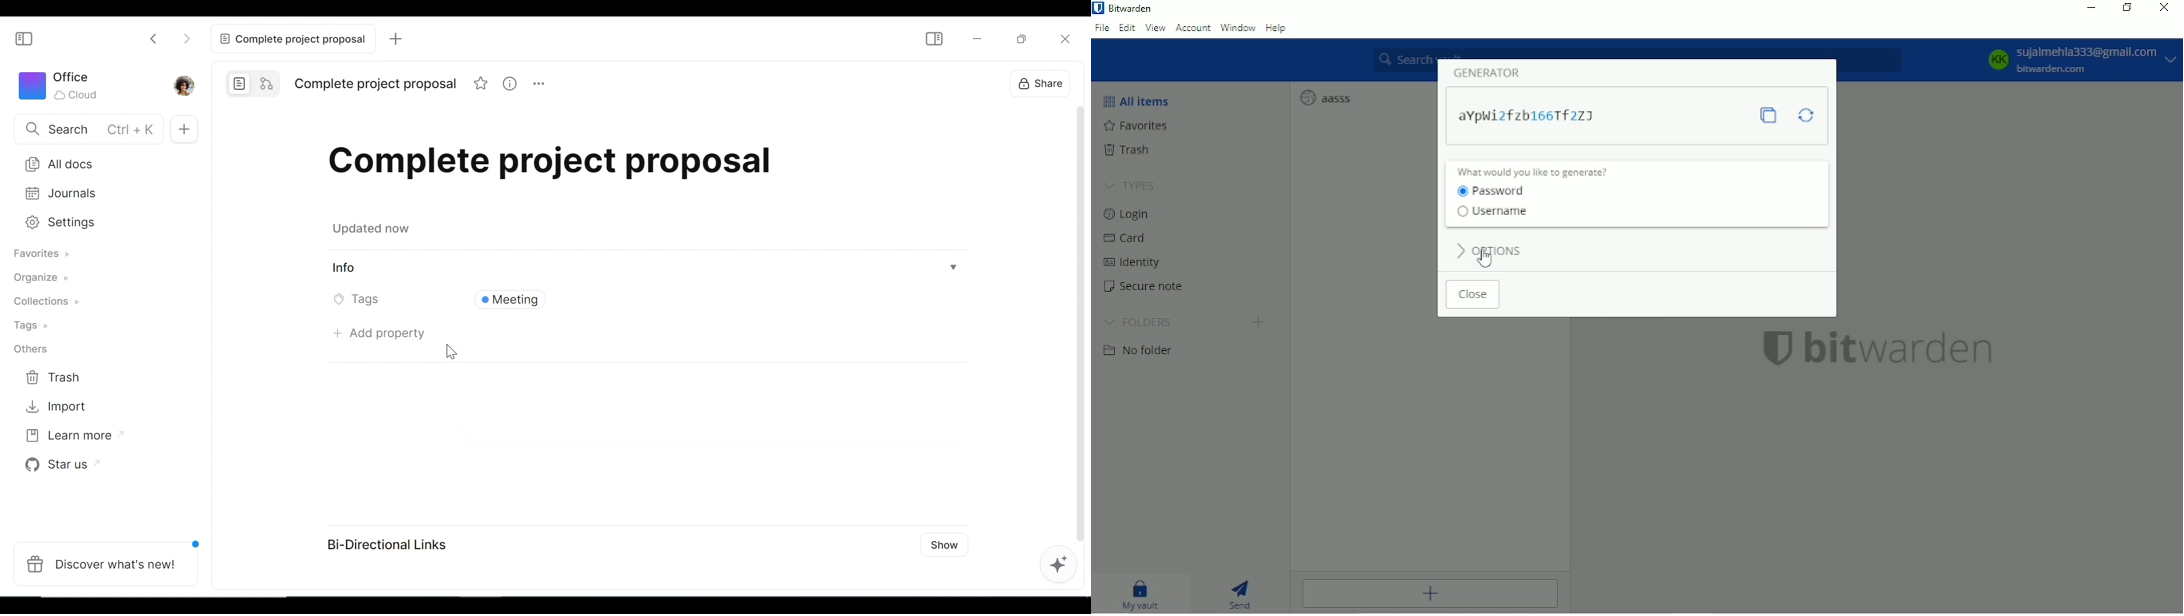 Image resolution: width=2184 pixels, height=616 pixels. Describe the element at coordinates (2092, 7) in the screenshot. I see `Minimize` at that location.